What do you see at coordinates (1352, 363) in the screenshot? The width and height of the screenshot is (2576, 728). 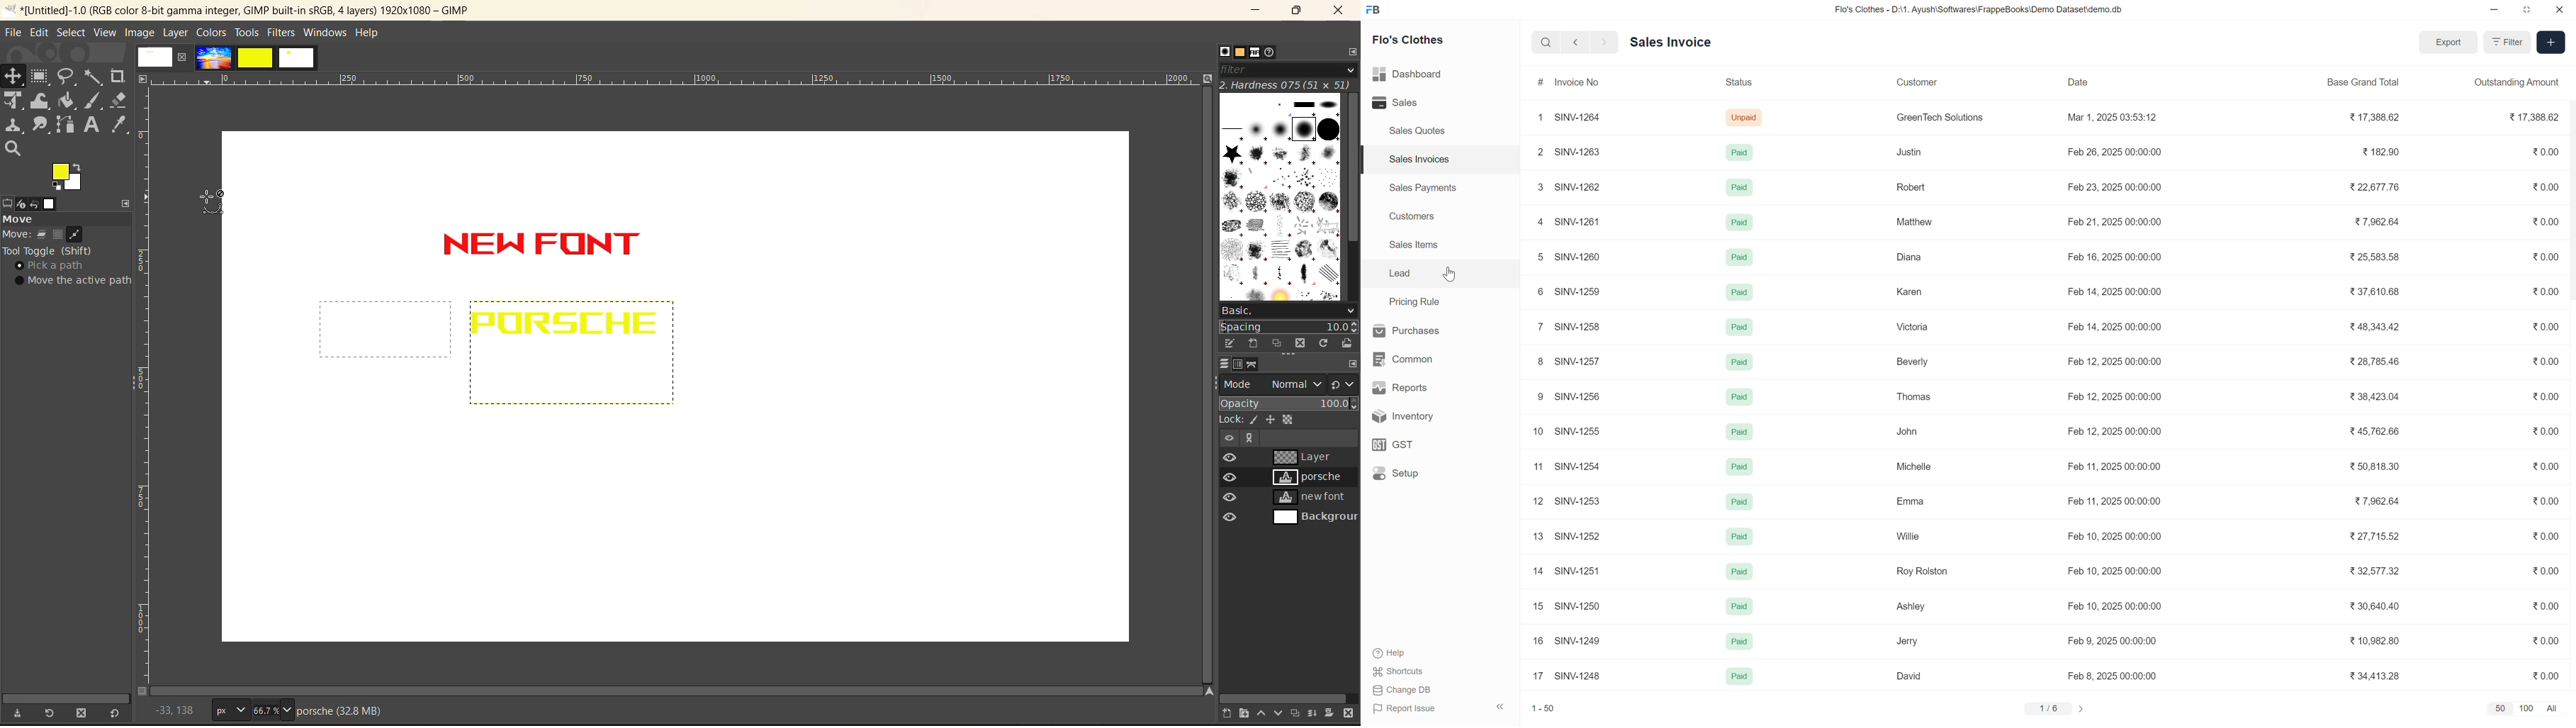 I see `configure` at bounding box center [1352, 363].